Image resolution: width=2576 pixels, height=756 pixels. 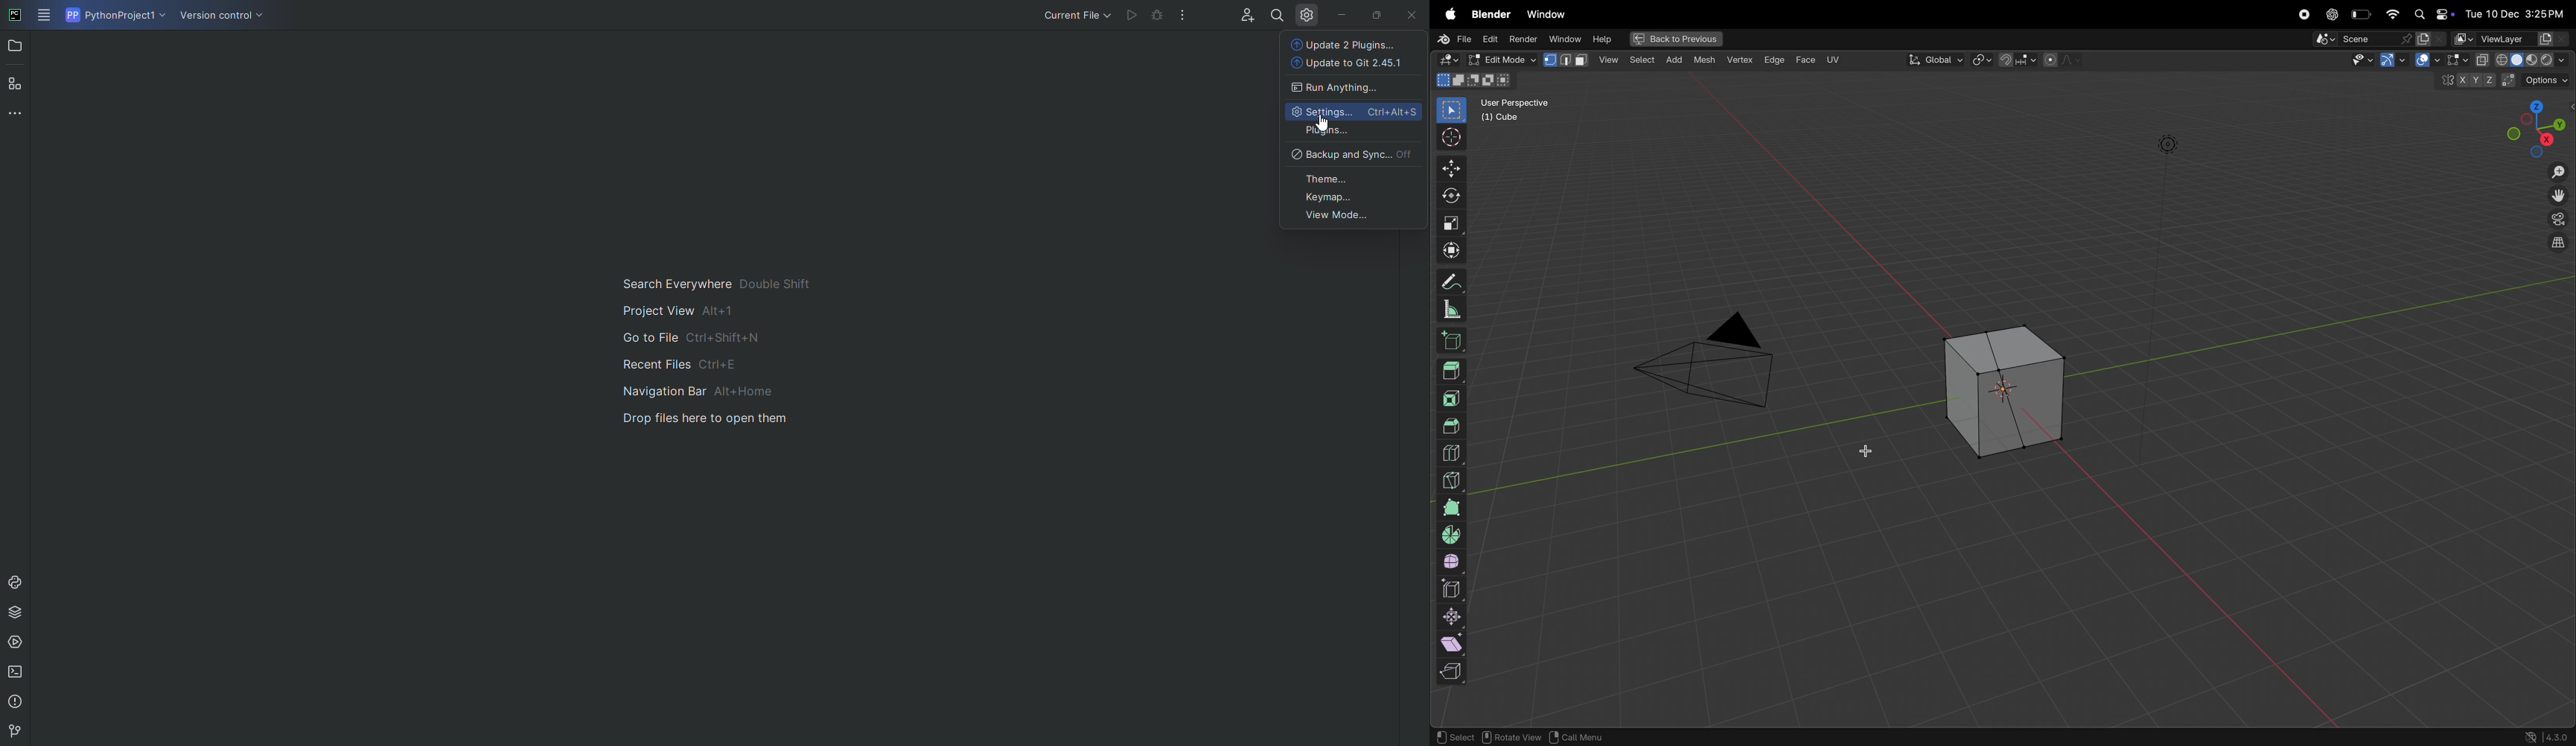 I want to click on version control, so click(x=16, y=729).